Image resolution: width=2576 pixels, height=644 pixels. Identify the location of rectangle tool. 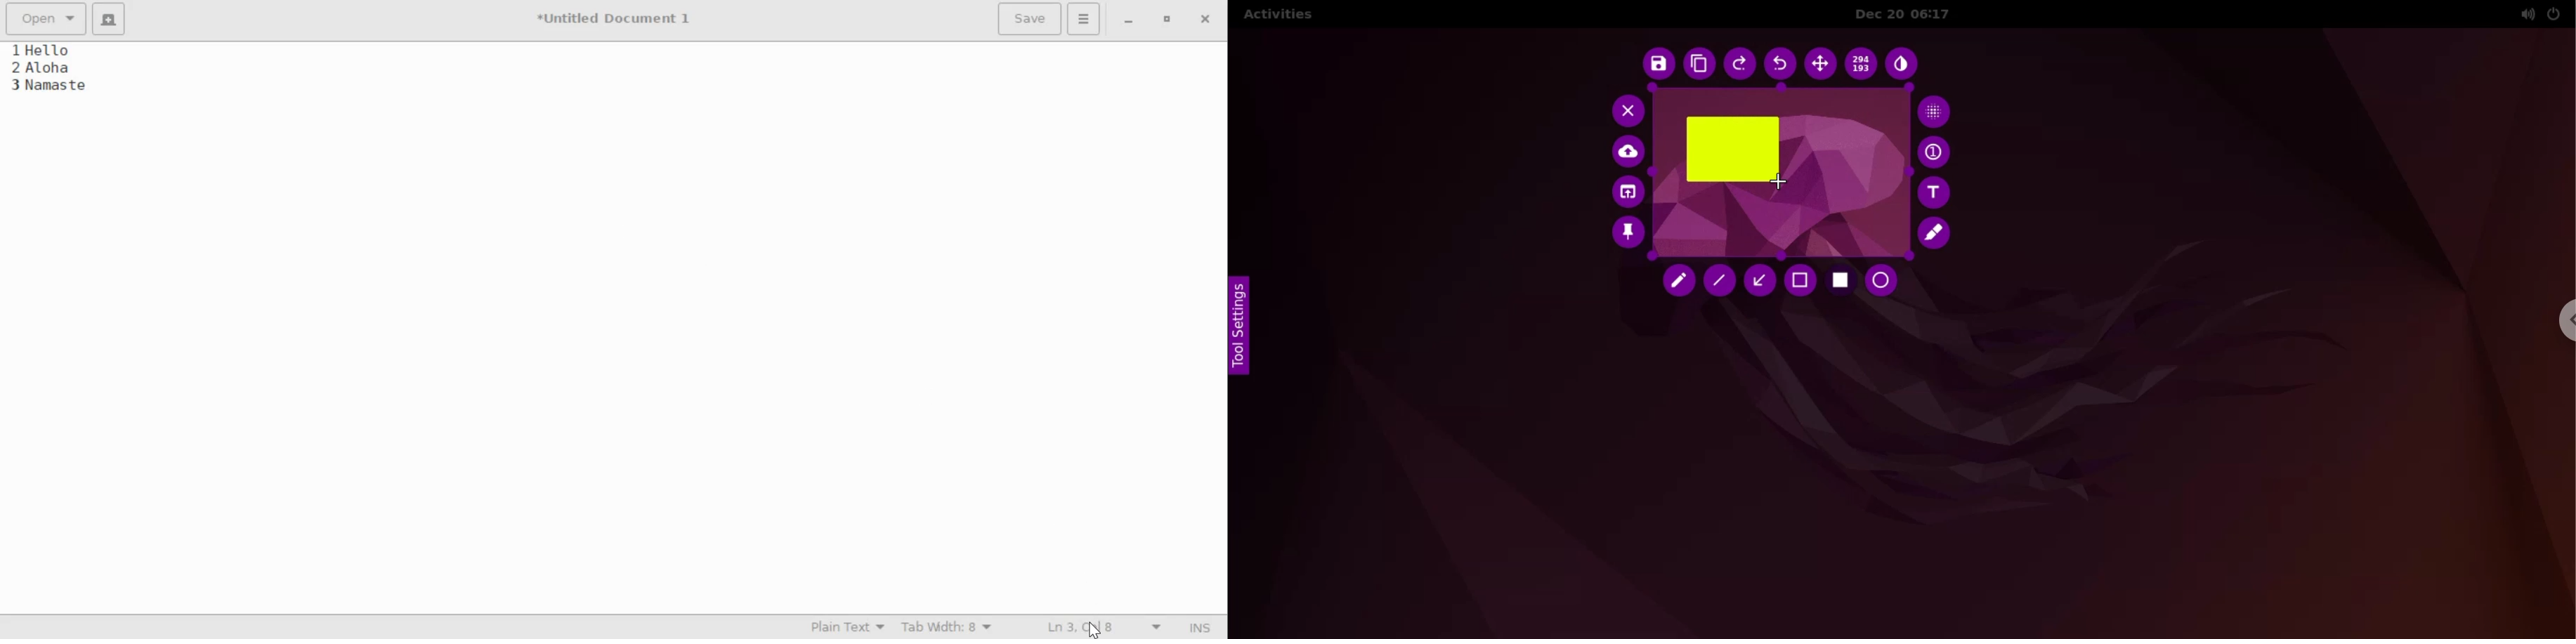
(1841, 282).